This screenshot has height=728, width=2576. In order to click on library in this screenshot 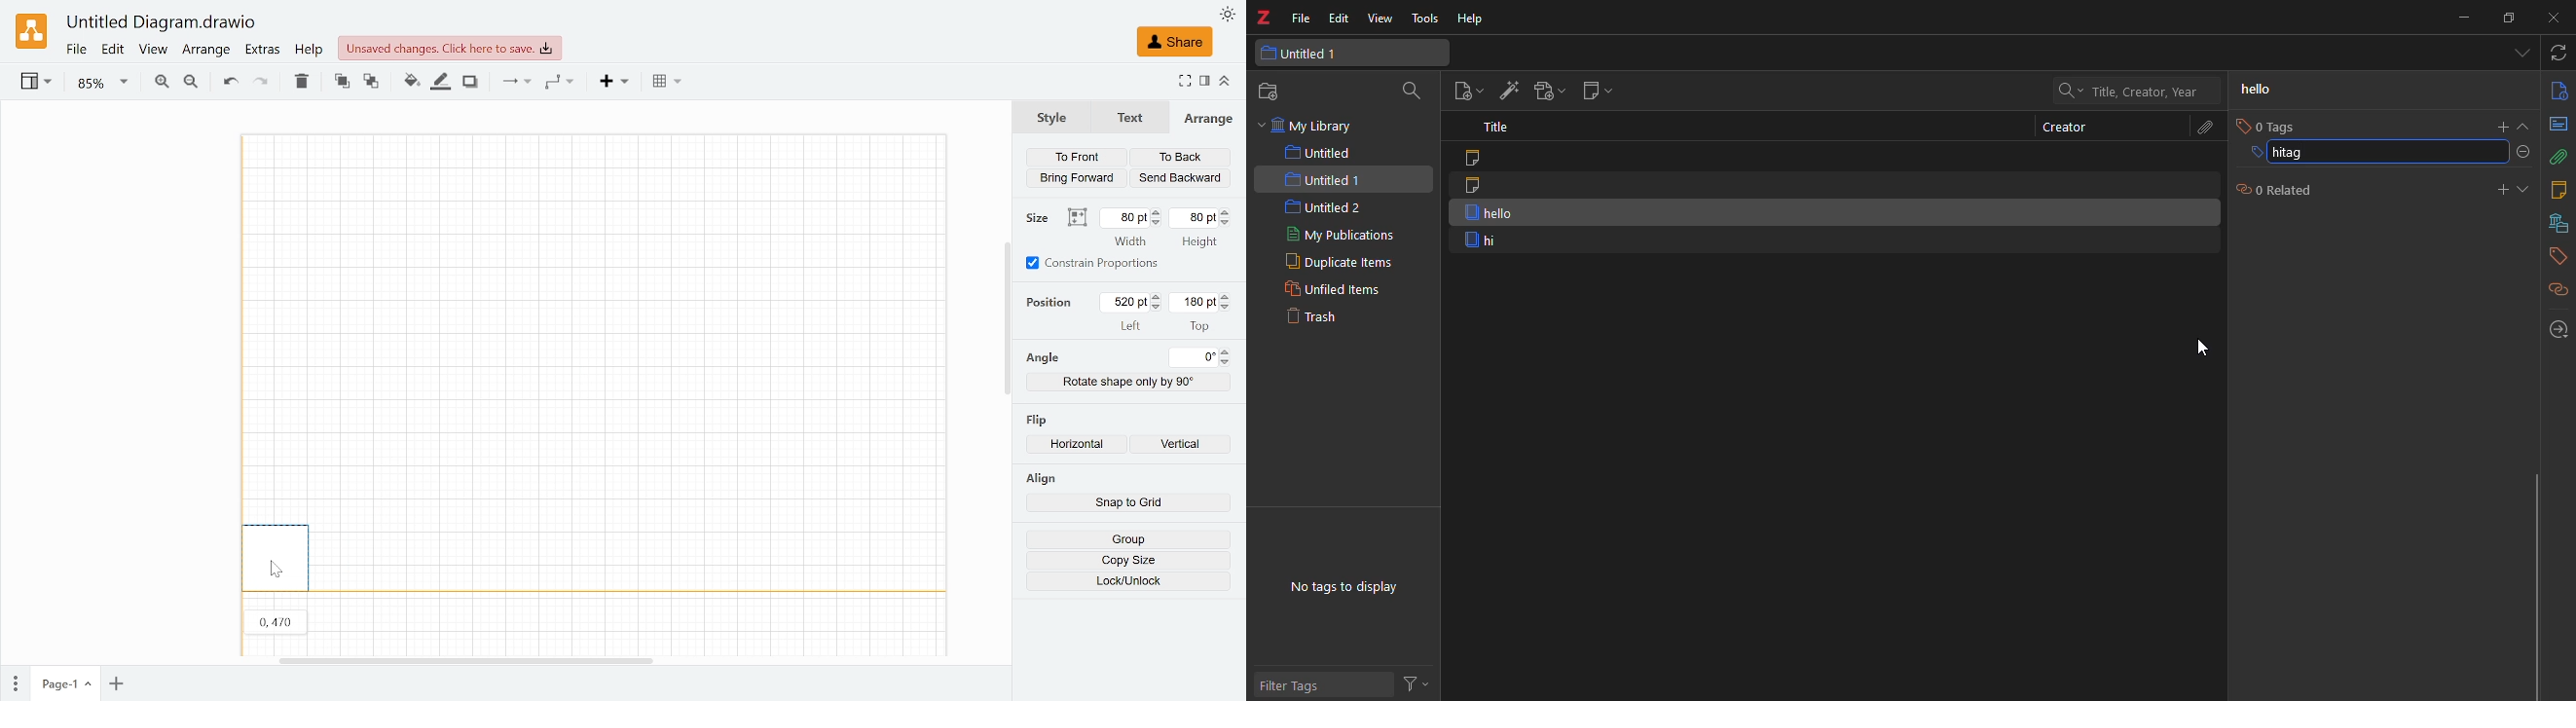, I will do `click(2556, 223)`.